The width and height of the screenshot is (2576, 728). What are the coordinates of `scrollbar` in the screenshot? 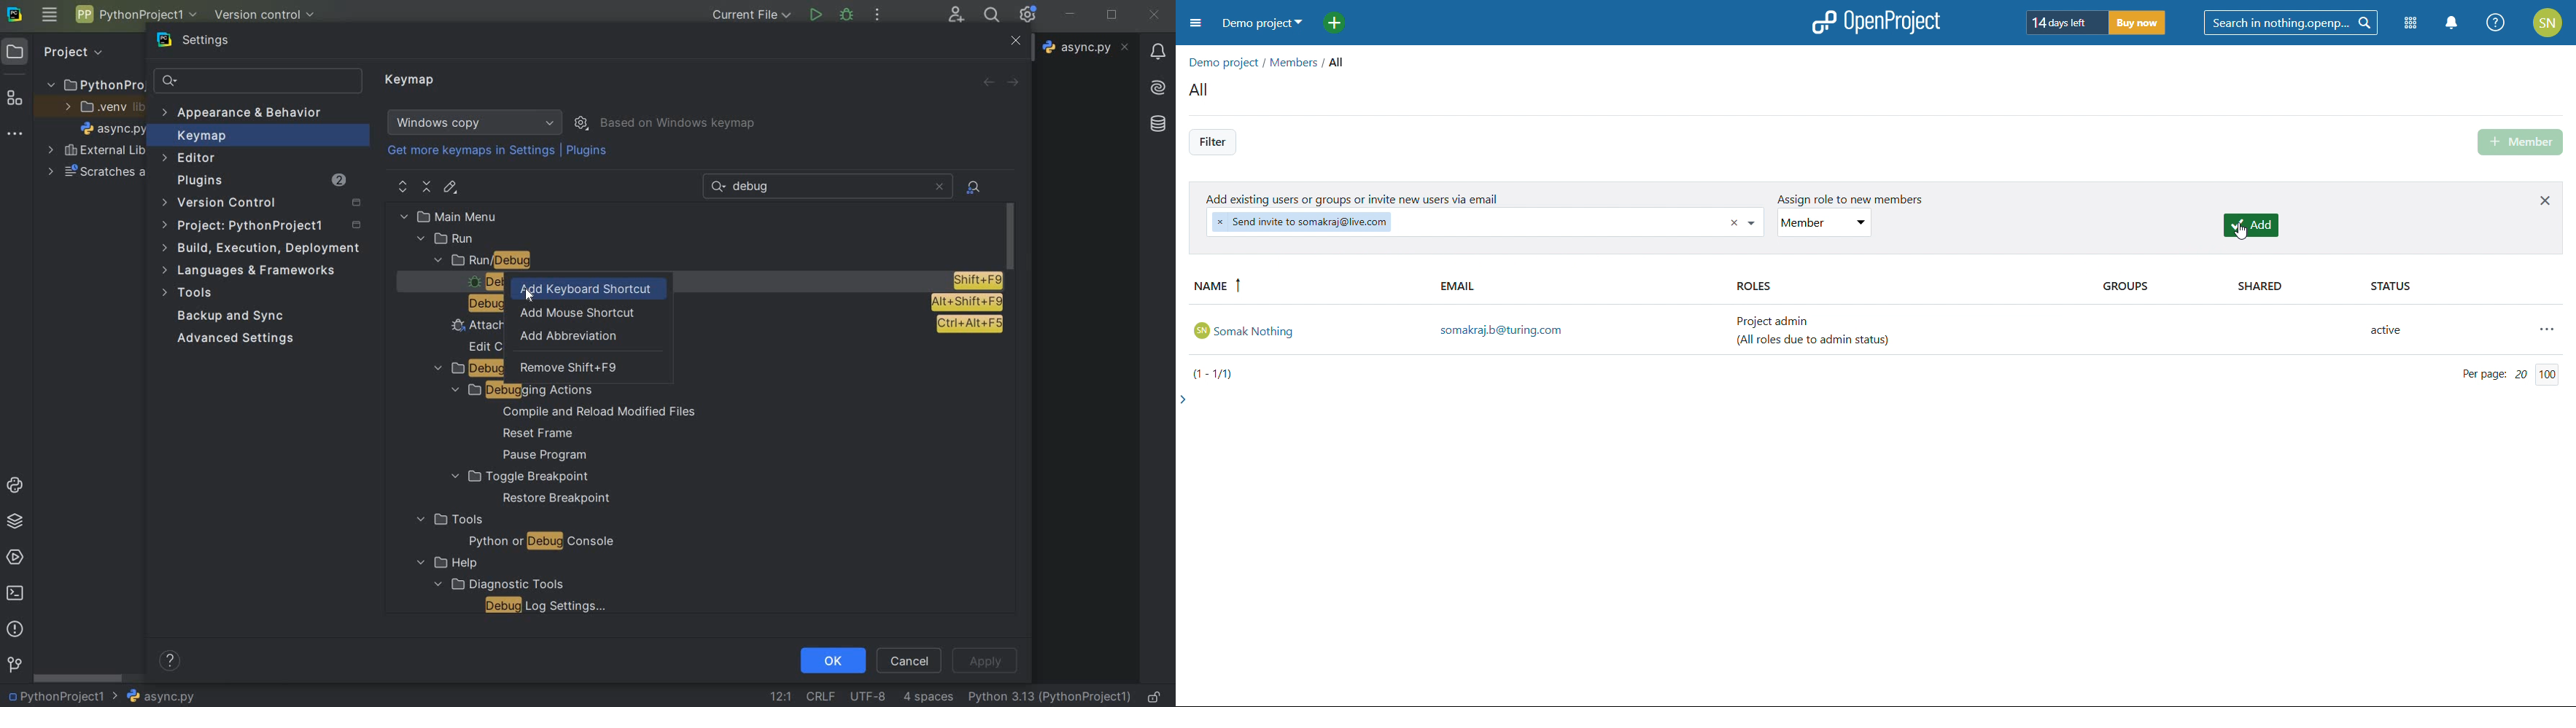 It's located at (79, 678).